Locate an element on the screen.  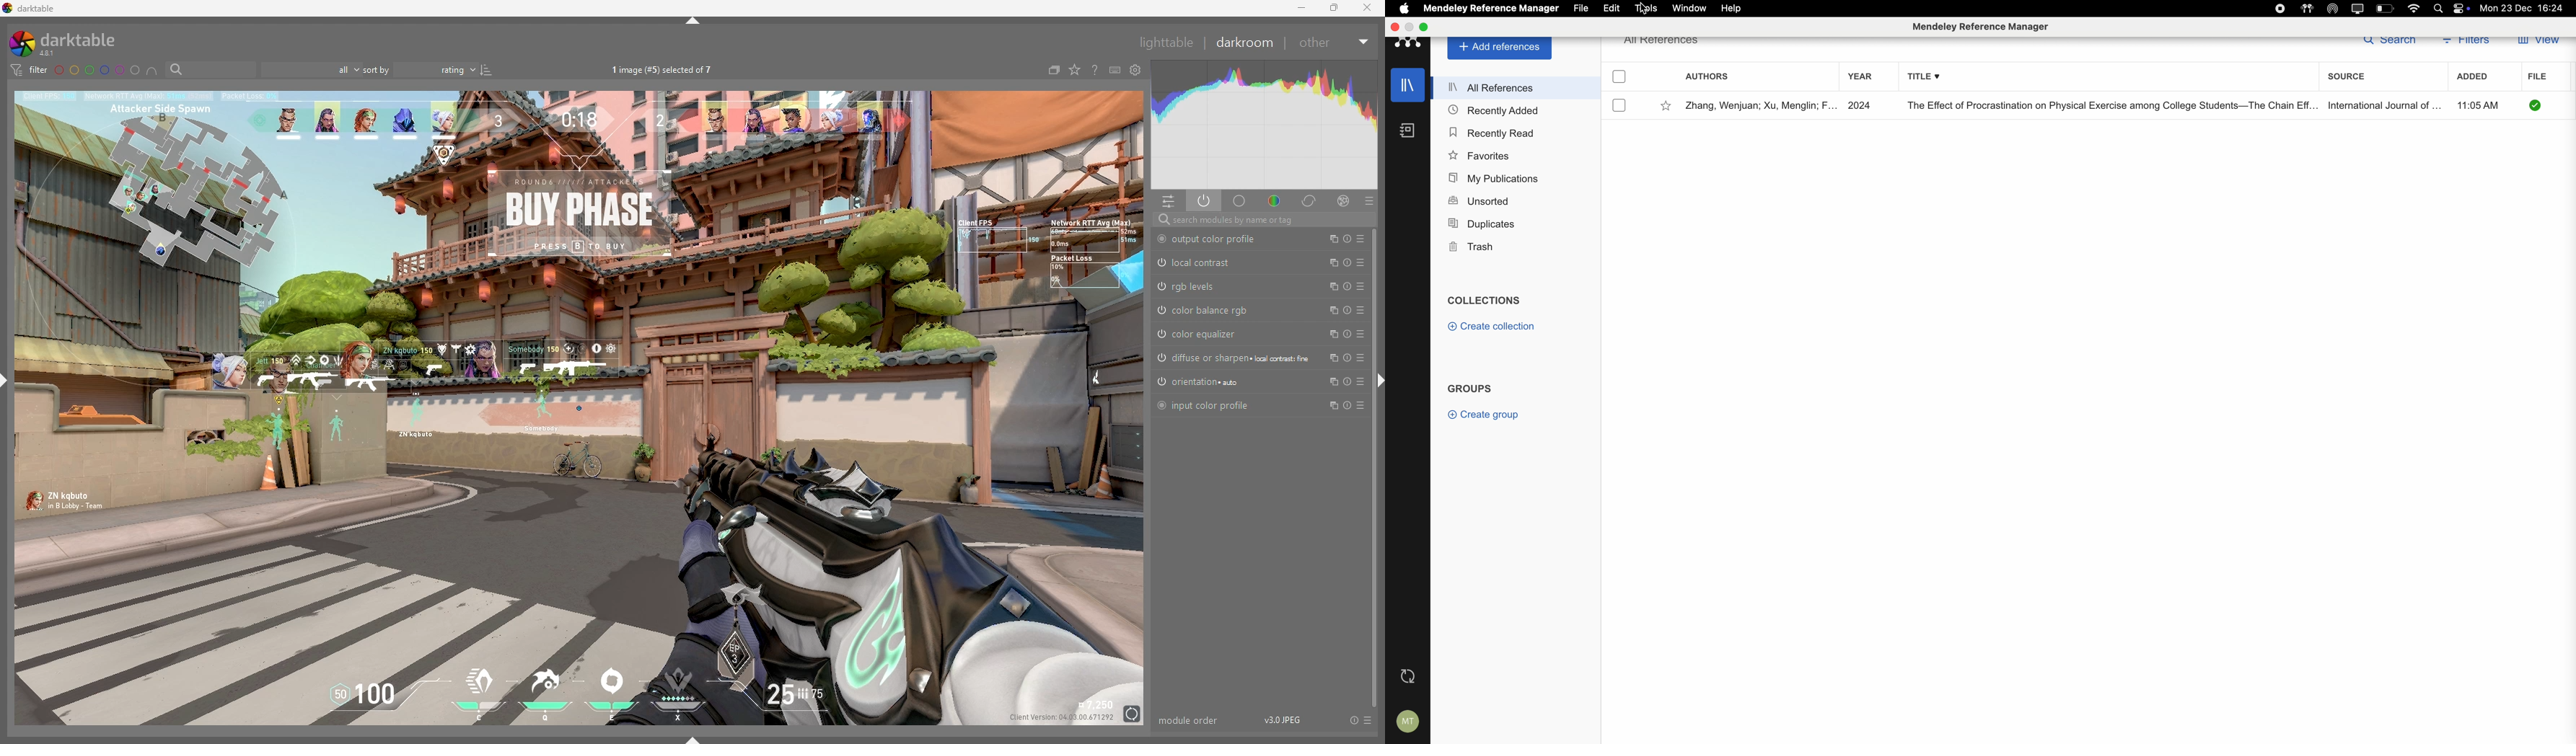
window is located at coordinates (1690, 7).